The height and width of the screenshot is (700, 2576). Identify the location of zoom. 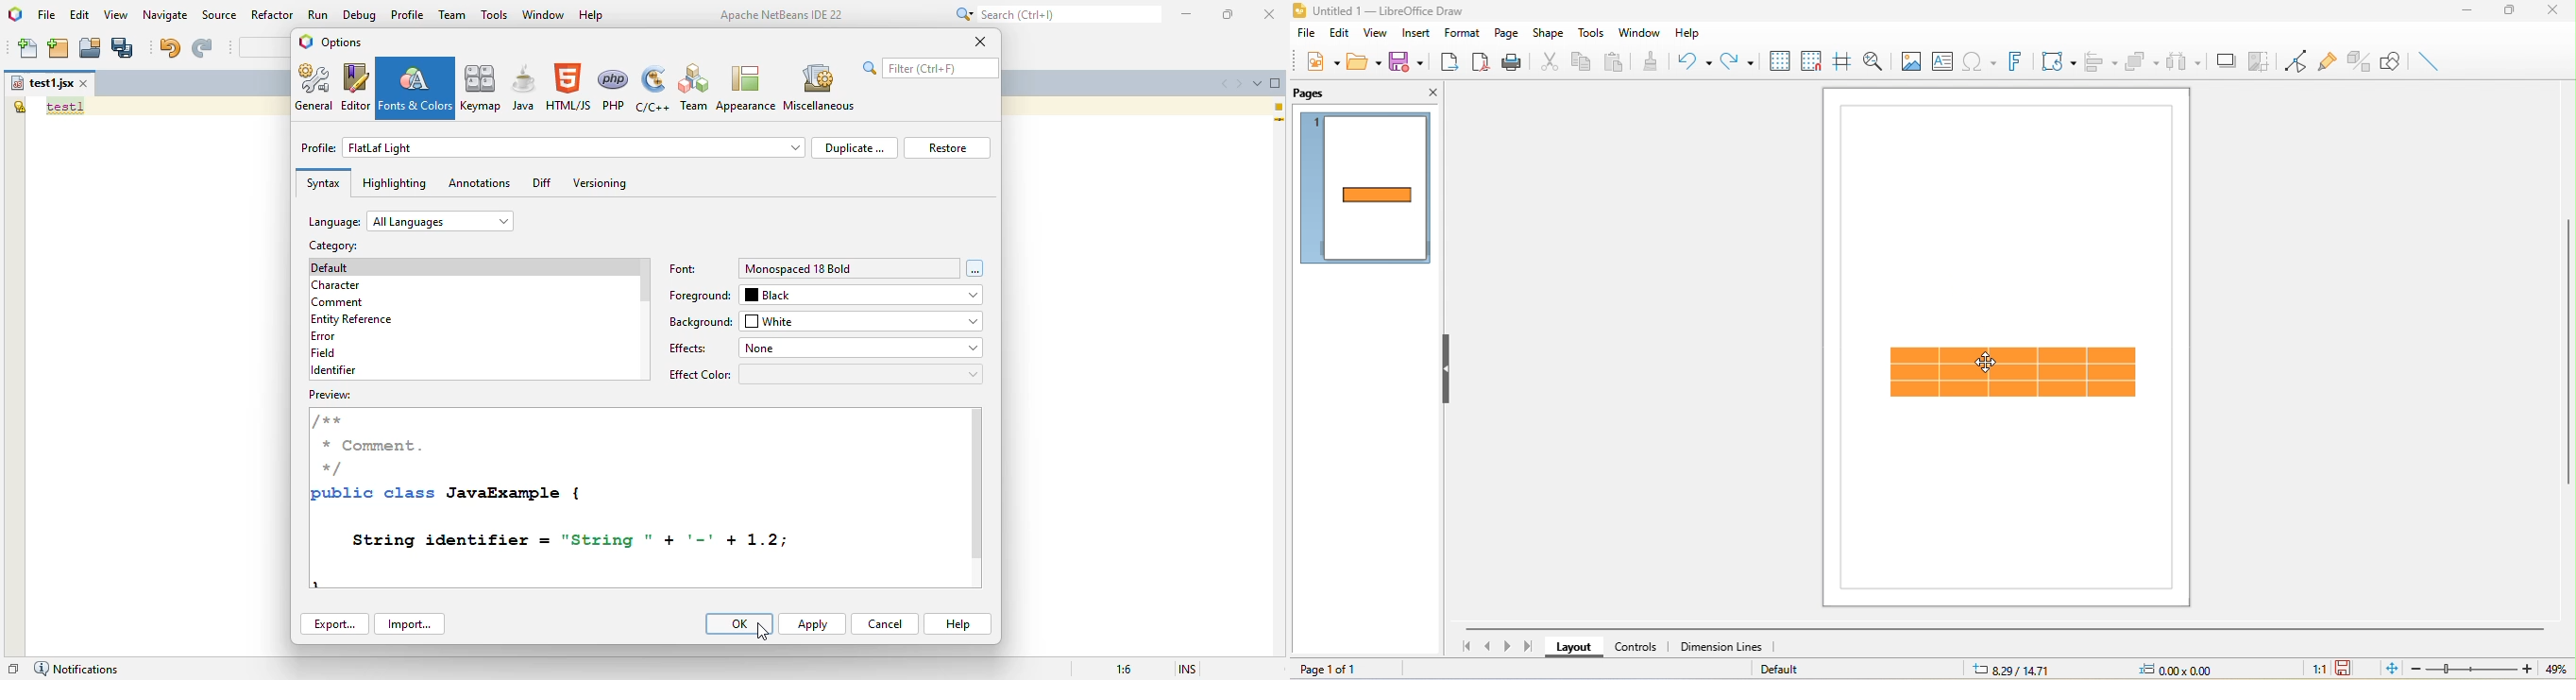
(2473, 670).